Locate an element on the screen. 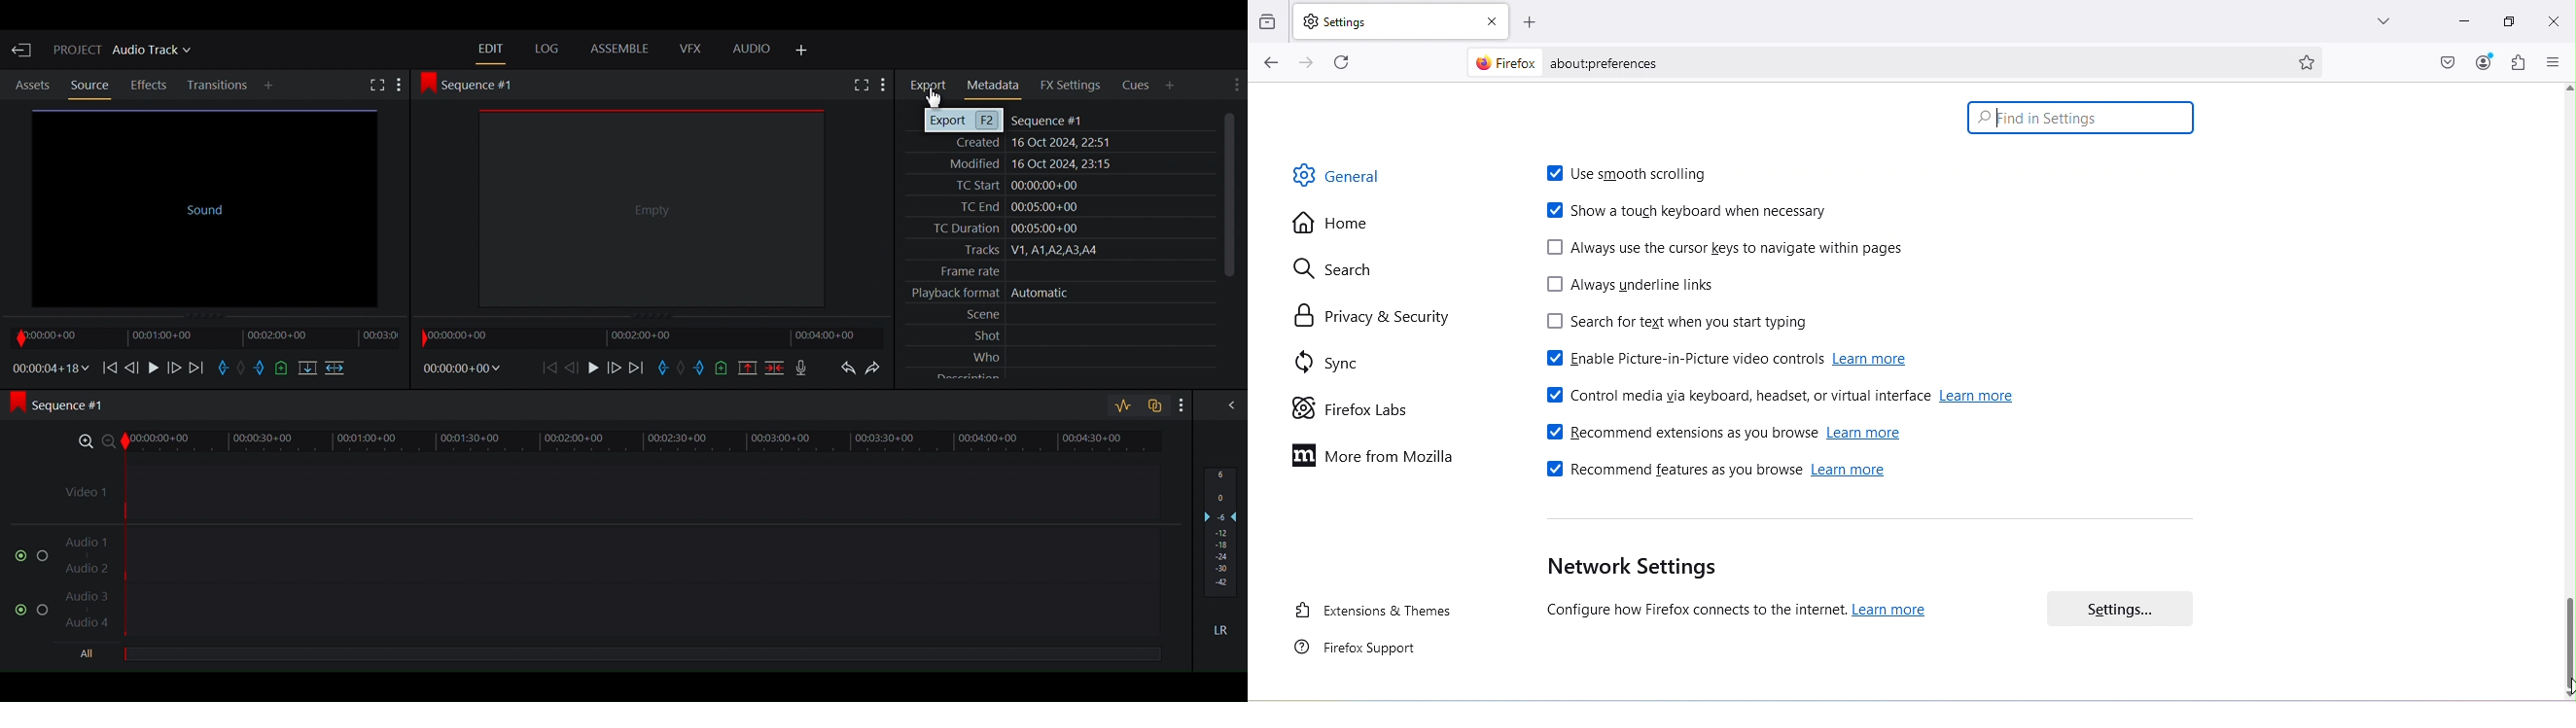 The image size is (2576, 728). Effects is located at coordinates (151, 85).